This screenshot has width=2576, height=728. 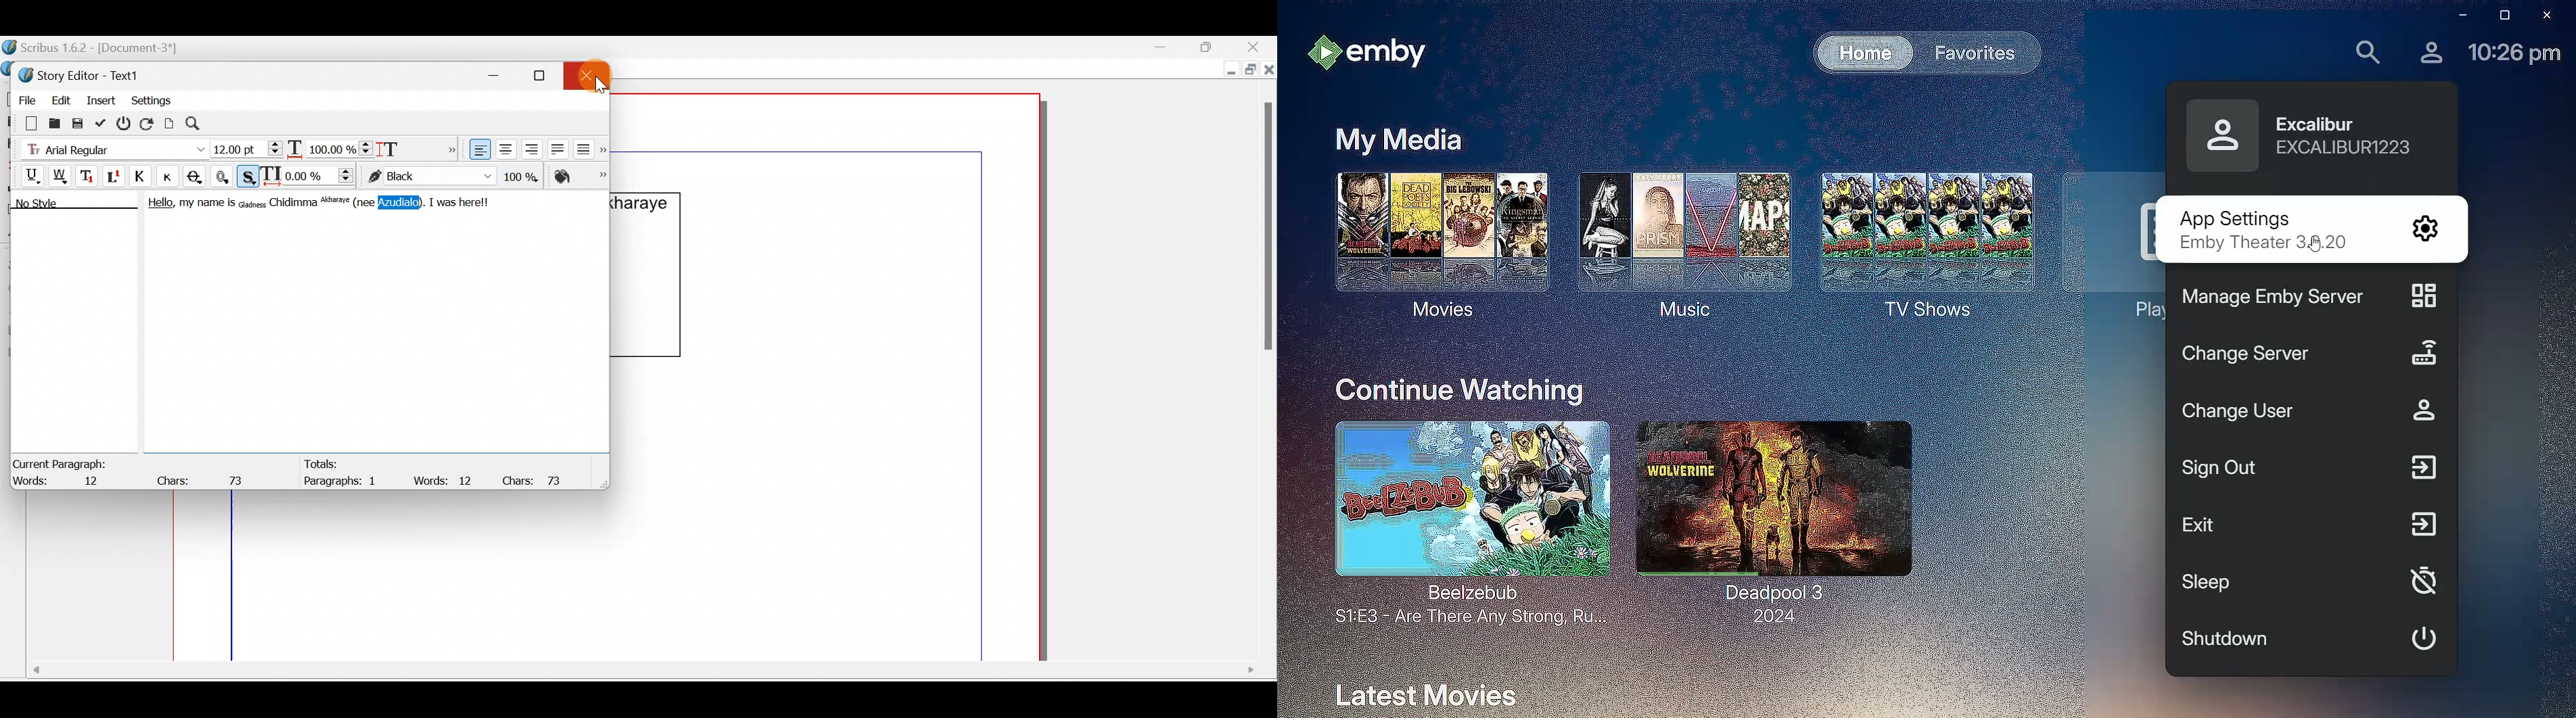 What do you see at coordinates (404, 203) in the screenshot?
I see `Azudialo).` at bounding box center [404, 203].